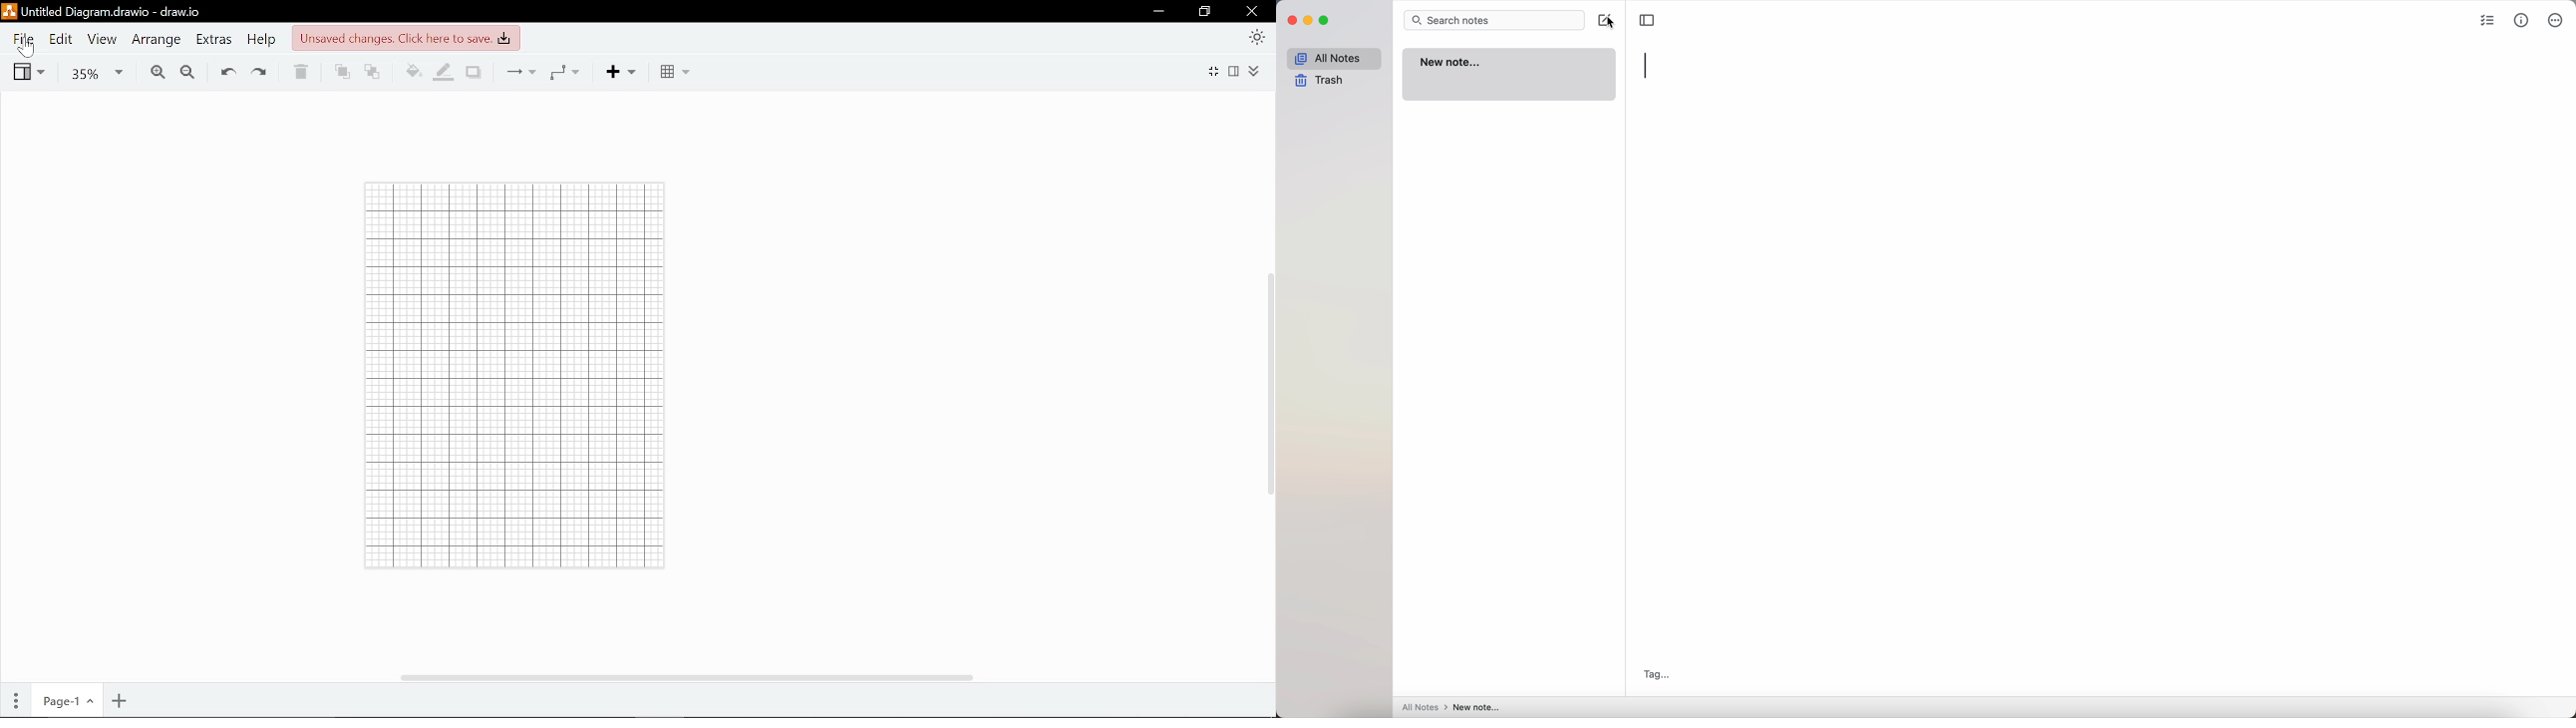 This screenshot has width=2576, height=728. I want to click on delete, so click(299, 72).